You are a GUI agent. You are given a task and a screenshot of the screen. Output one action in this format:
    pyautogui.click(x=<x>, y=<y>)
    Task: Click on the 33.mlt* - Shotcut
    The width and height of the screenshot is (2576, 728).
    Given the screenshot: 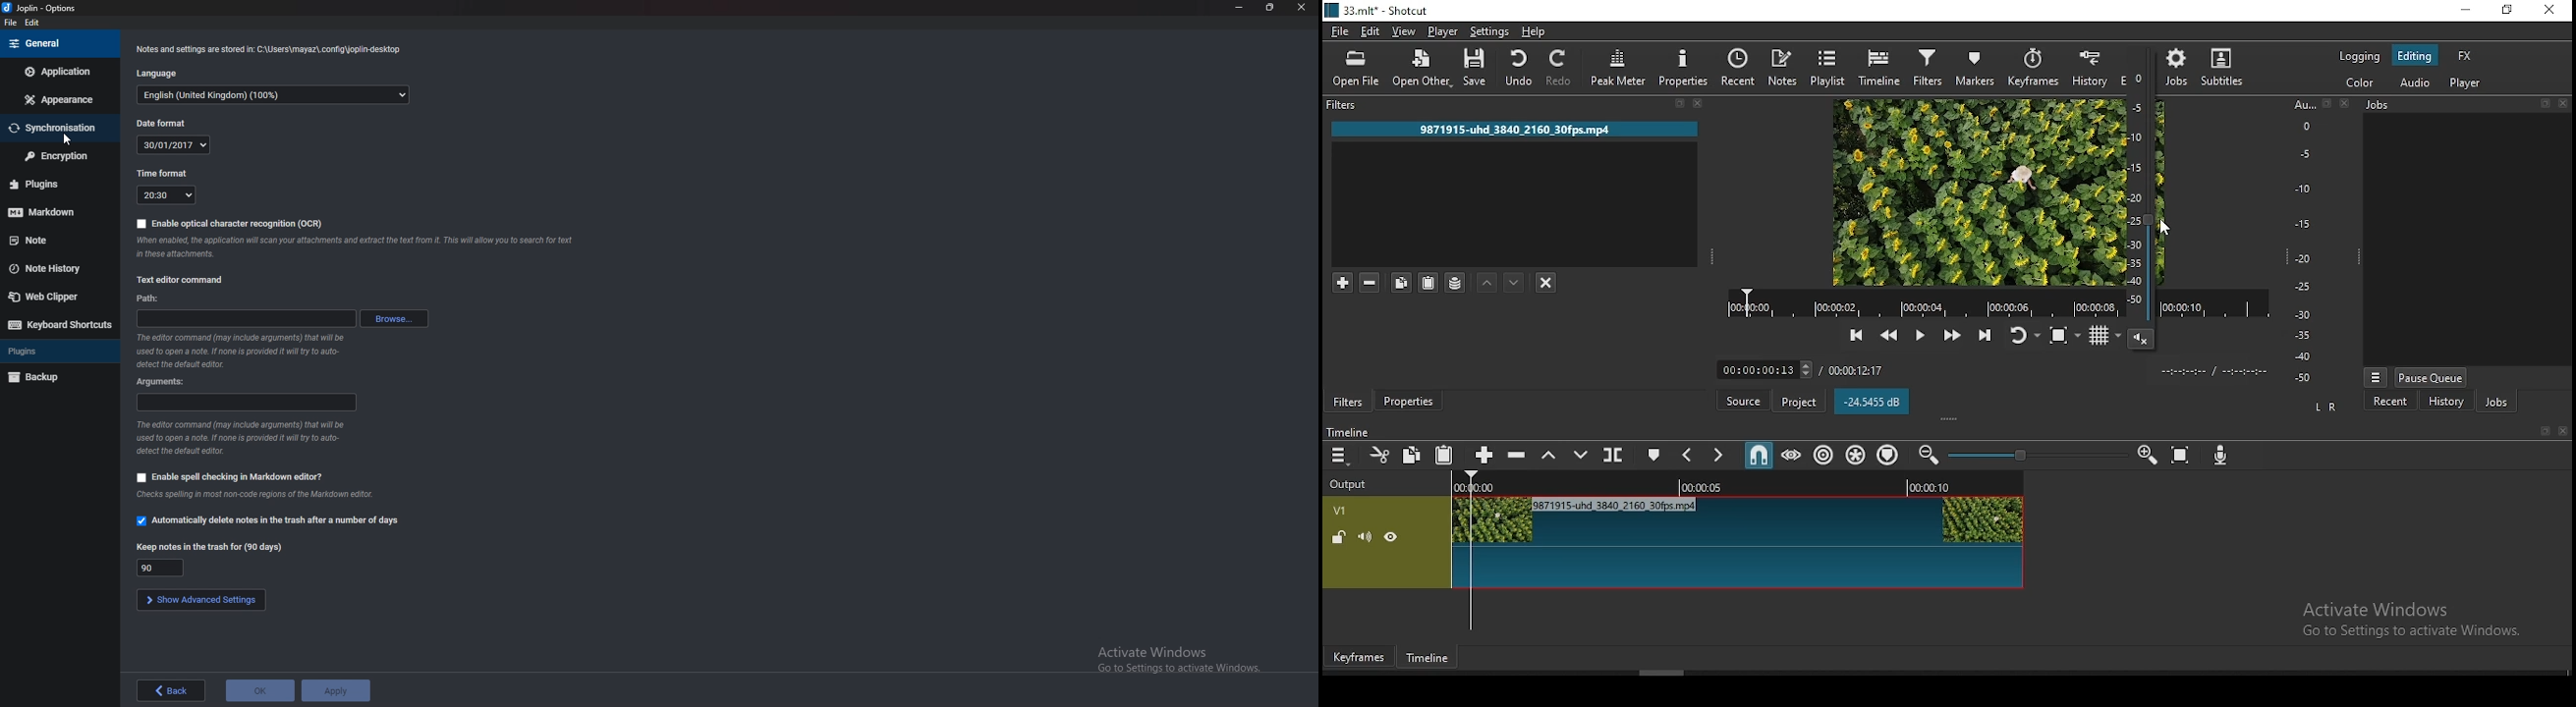 What is the action you would take?
    pyautogui.click(x=1373, y=12)
    